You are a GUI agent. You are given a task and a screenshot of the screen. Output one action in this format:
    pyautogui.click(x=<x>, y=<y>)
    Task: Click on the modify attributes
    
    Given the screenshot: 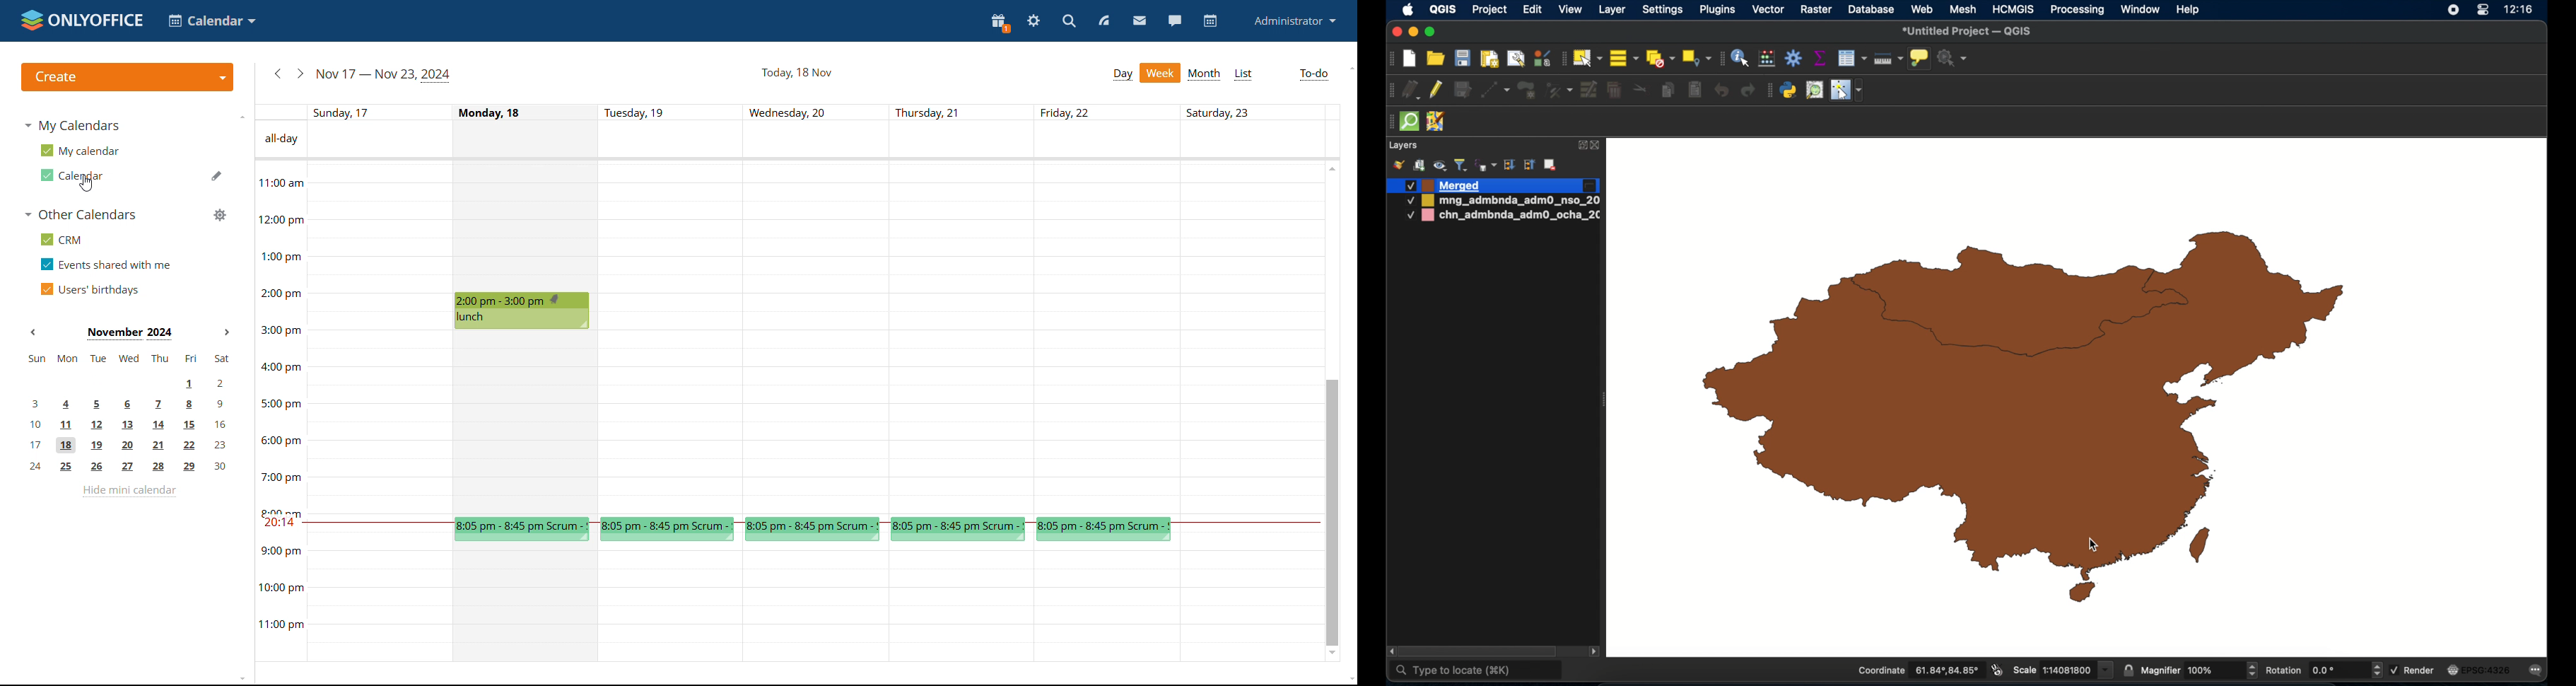 What is the action you would take?
    pyautogui.click(x=1590, y=90)
    